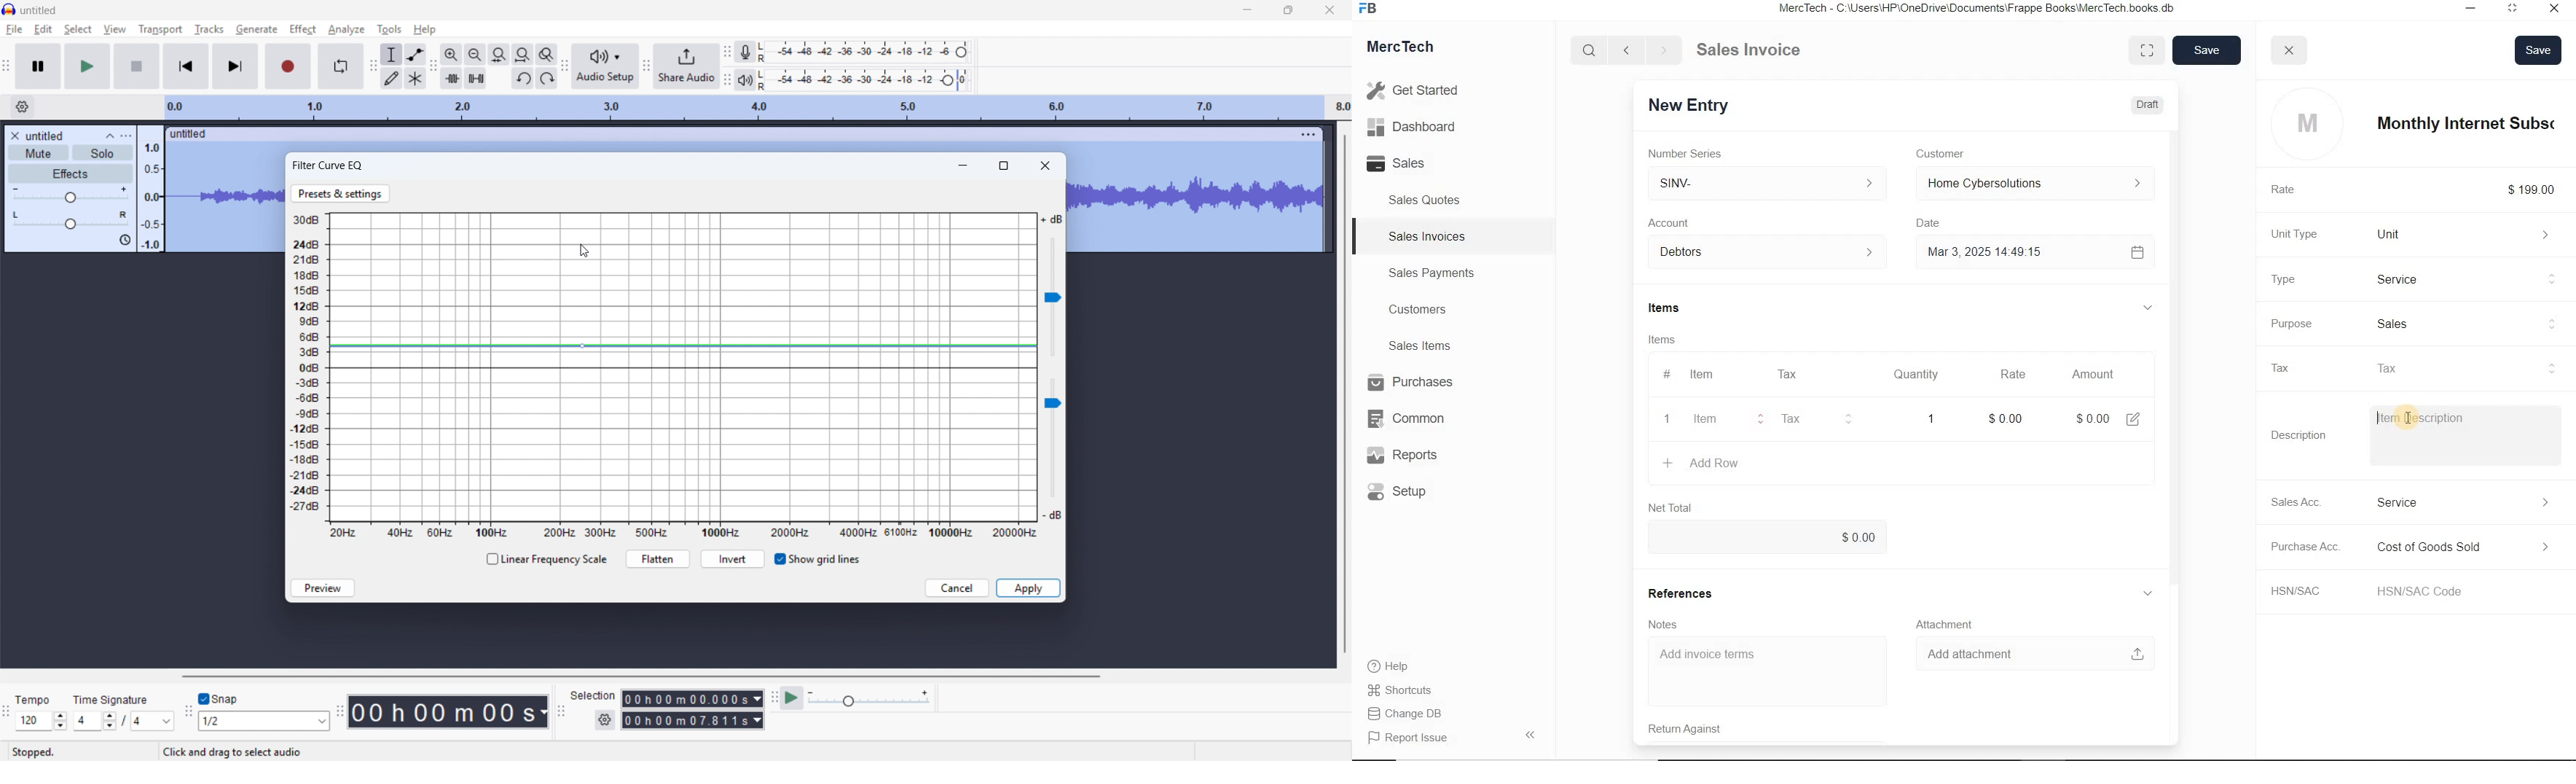 The height and width of the screenshot is (784, 2576). What do you see at coordinates (264, 721) in the screenshot?
I see `Set snapping ` at bounding box center [264, 721].